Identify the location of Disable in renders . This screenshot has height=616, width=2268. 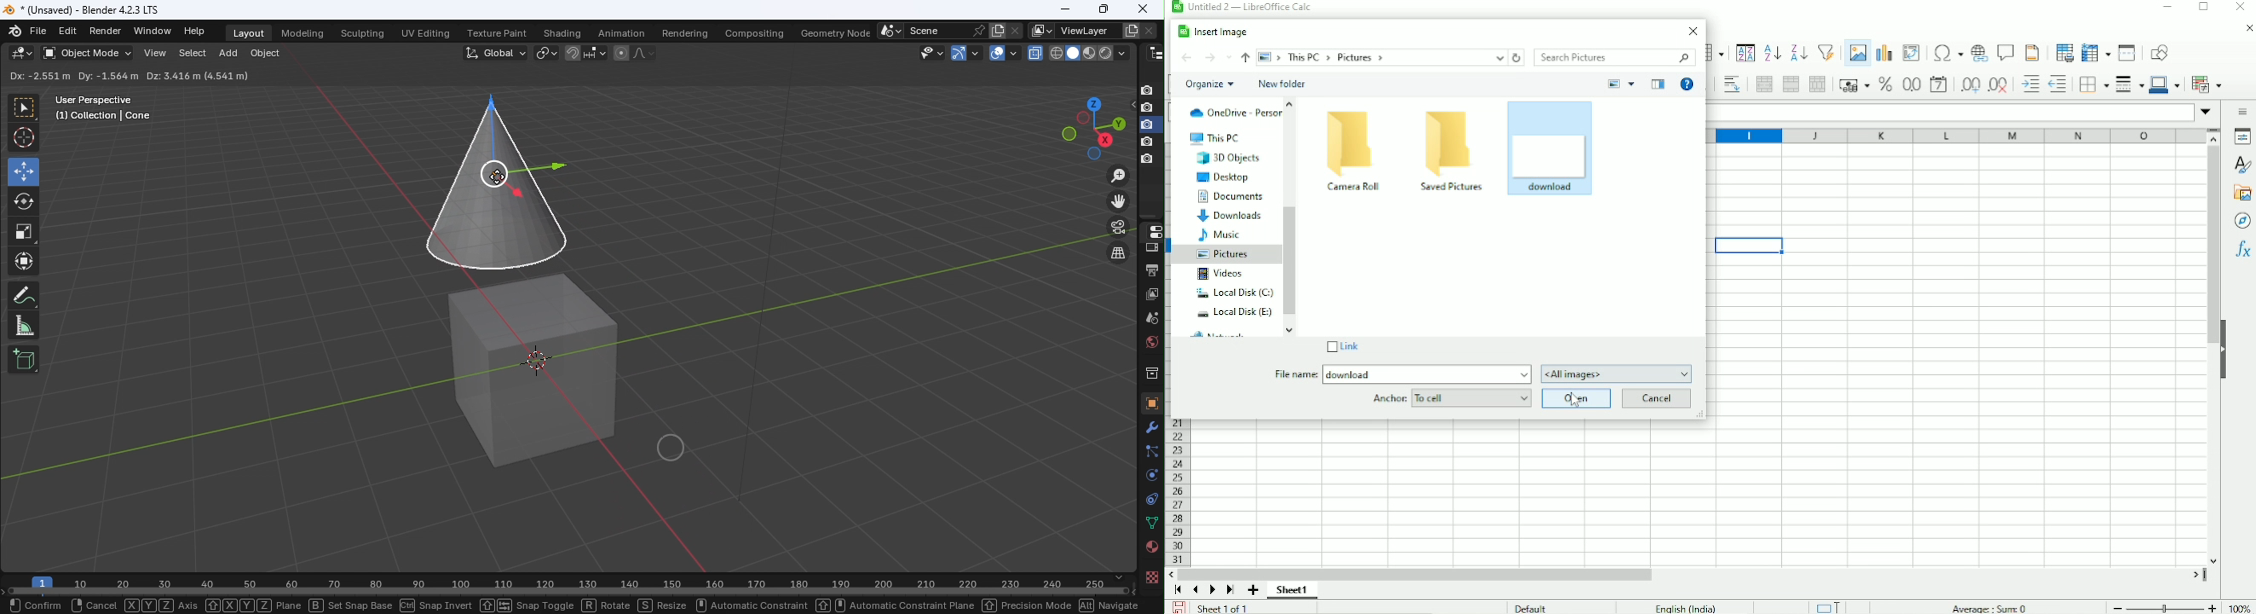
(1148, 90).